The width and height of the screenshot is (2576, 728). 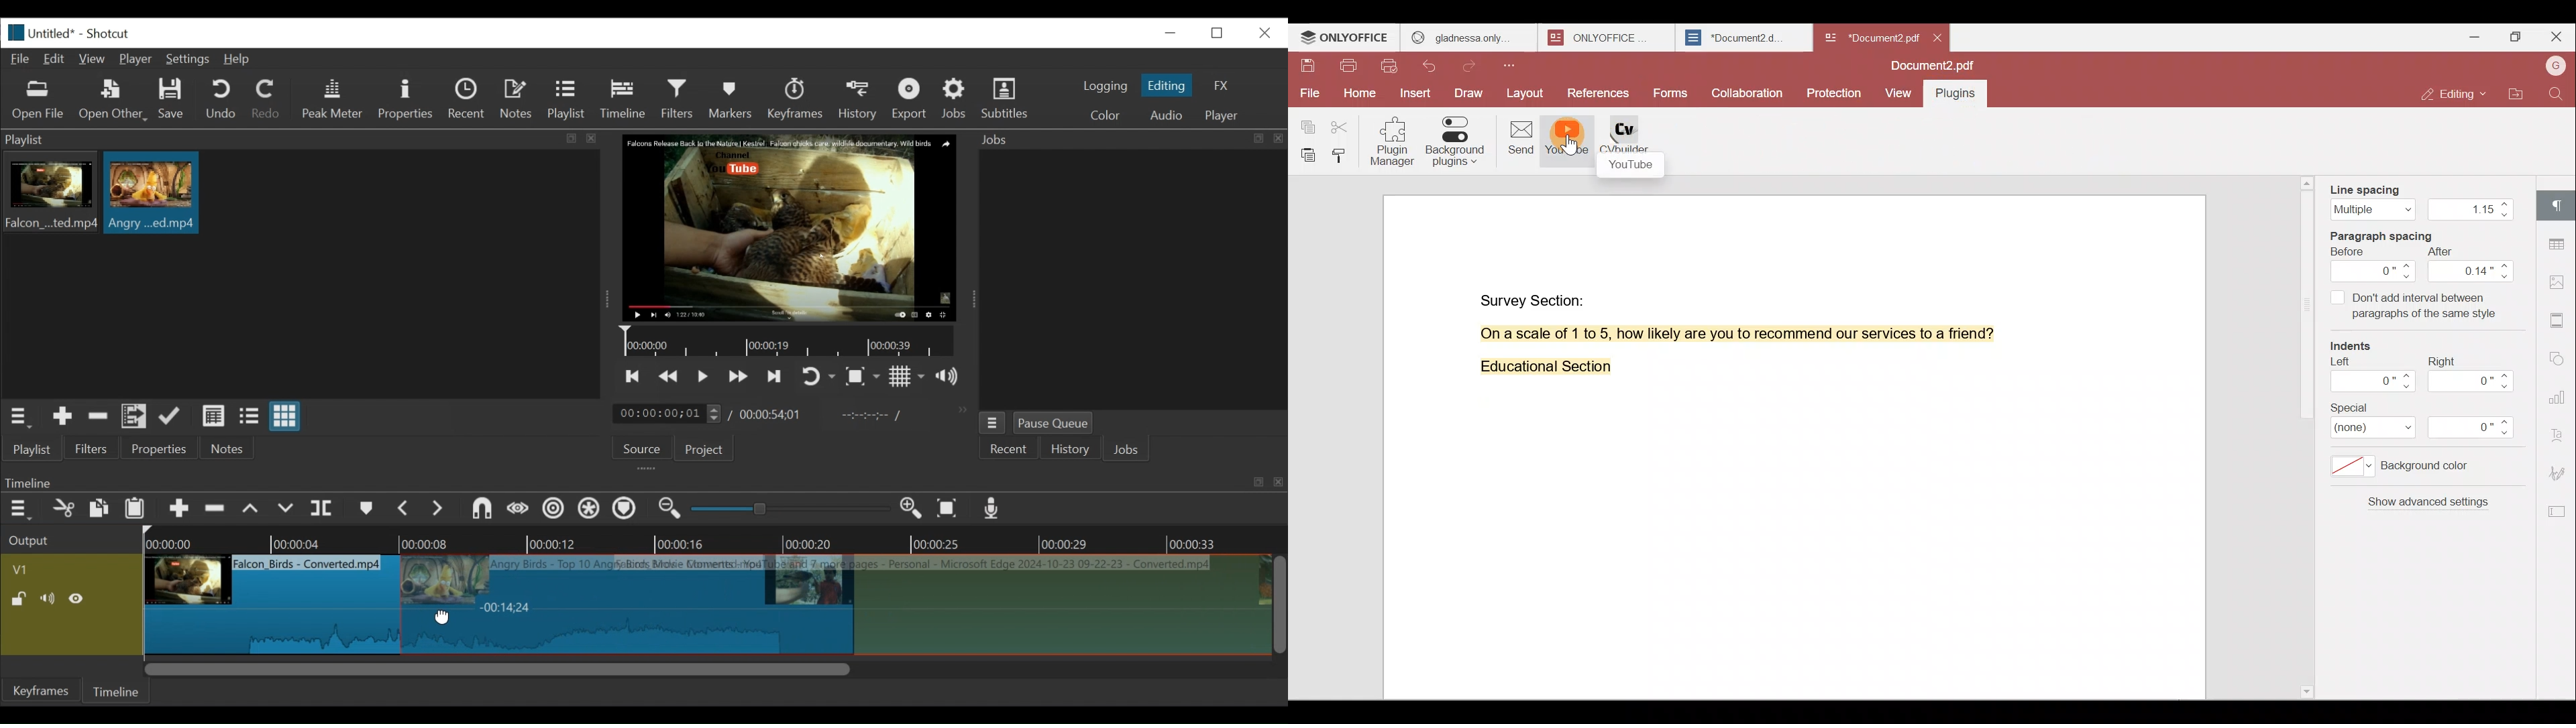 I want to click on Properties, so click(x=407, y=99).